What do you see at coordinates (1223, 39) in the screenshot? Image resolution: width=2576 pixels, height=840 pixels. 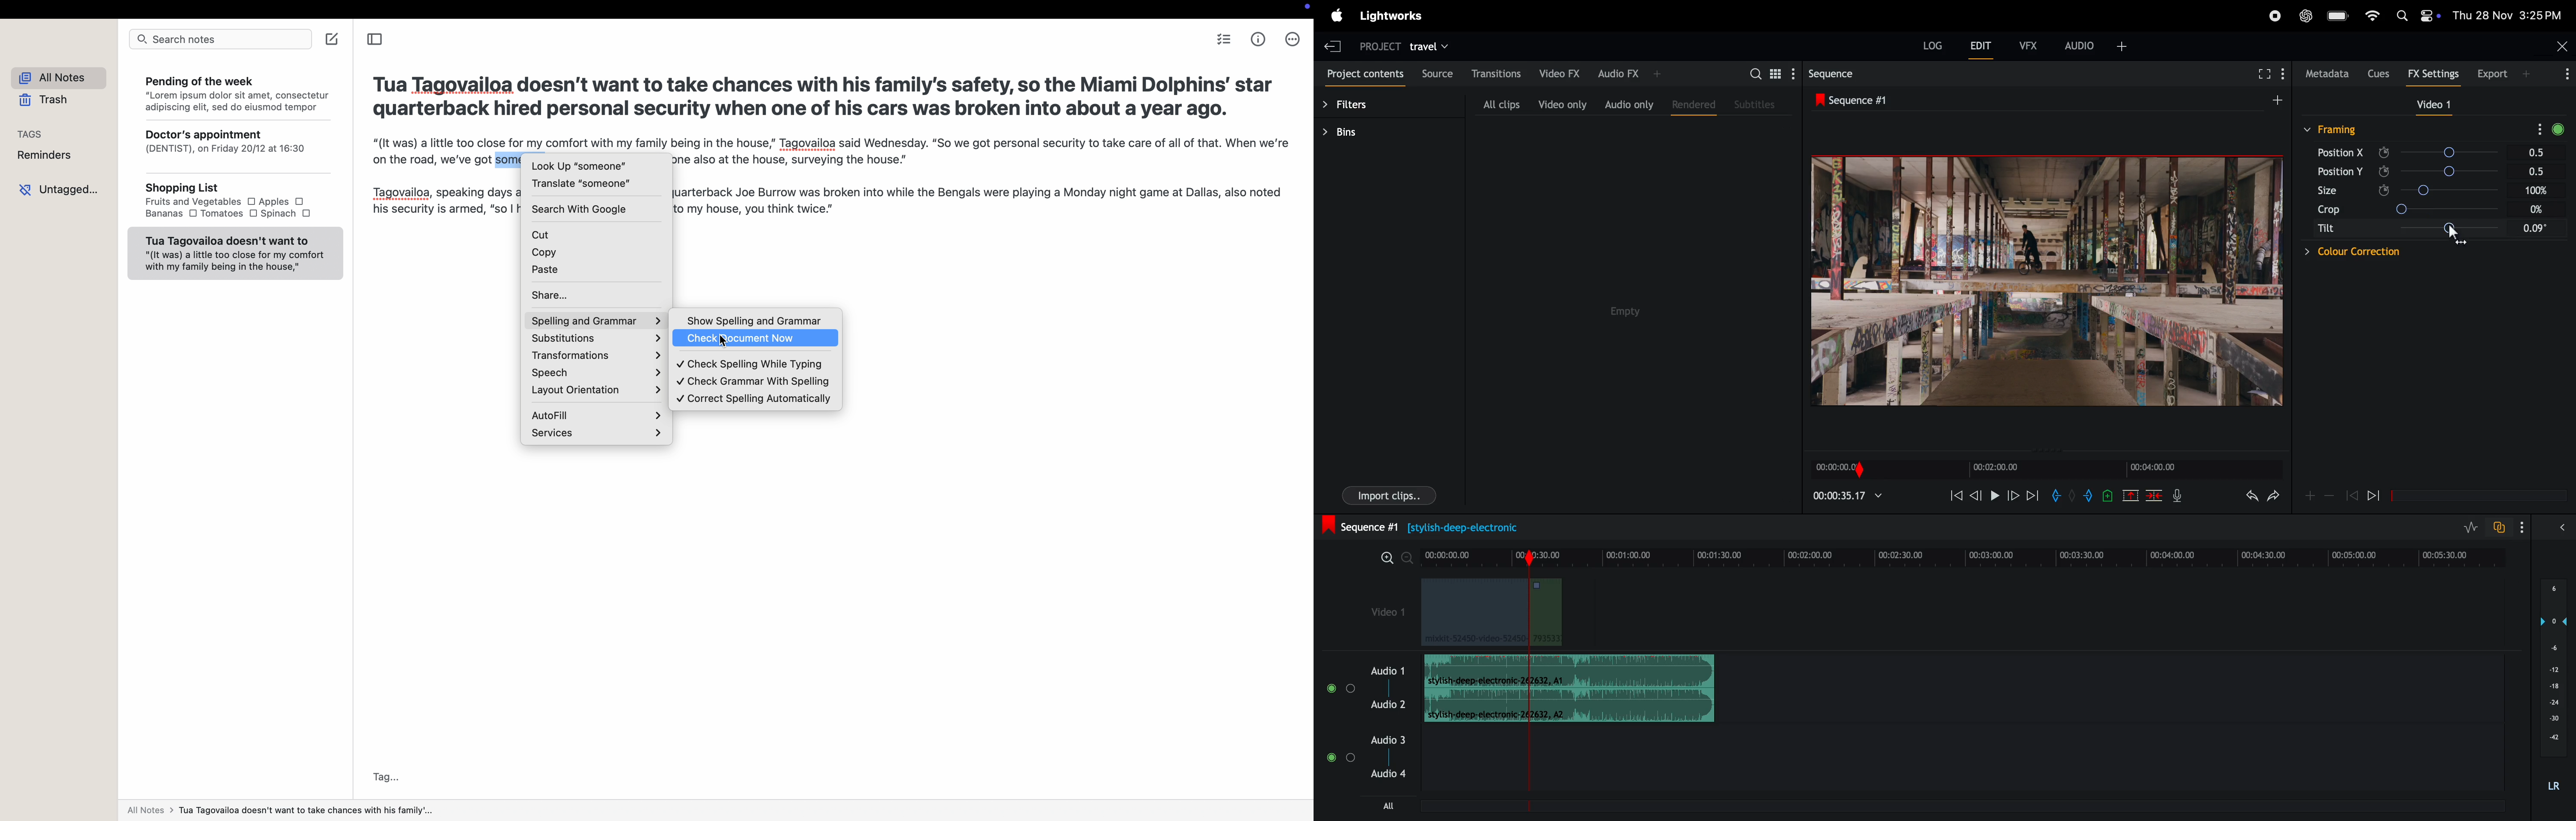 I see `check list` at bounding box center [1223, 39].